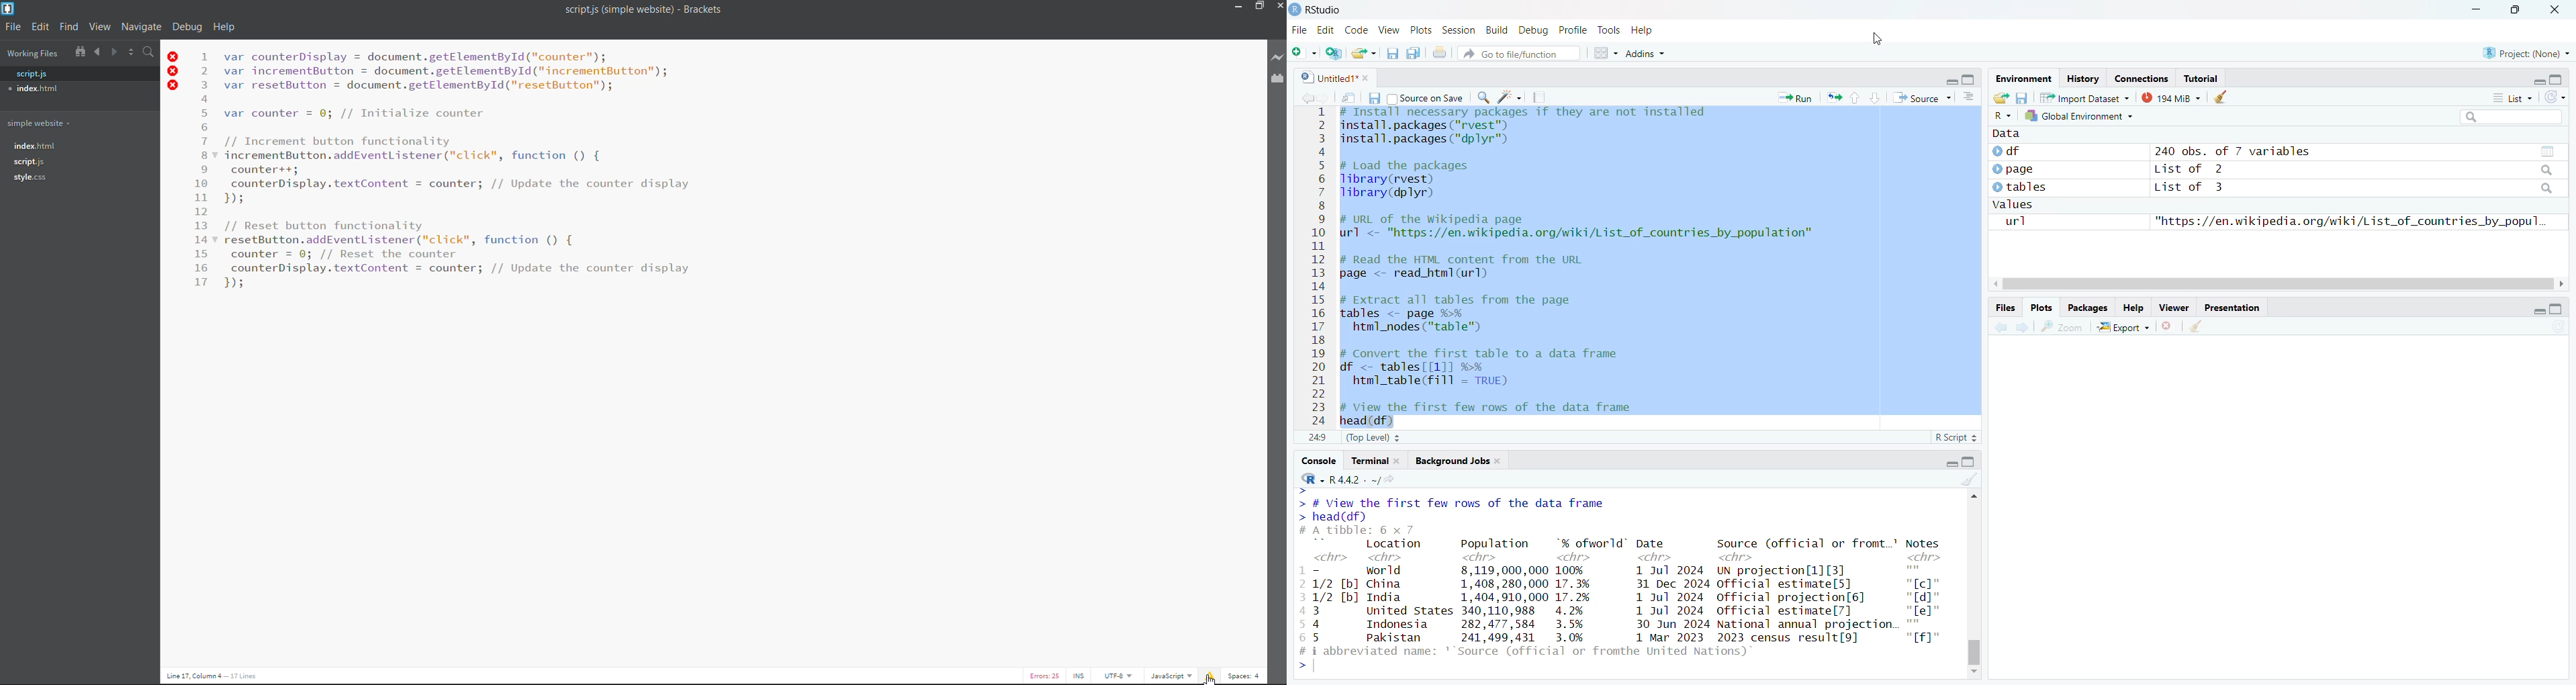  What do you see at coordinates (2555, 97) in the screenshot?
I see `refresh` at bounding box center [2555, 97].